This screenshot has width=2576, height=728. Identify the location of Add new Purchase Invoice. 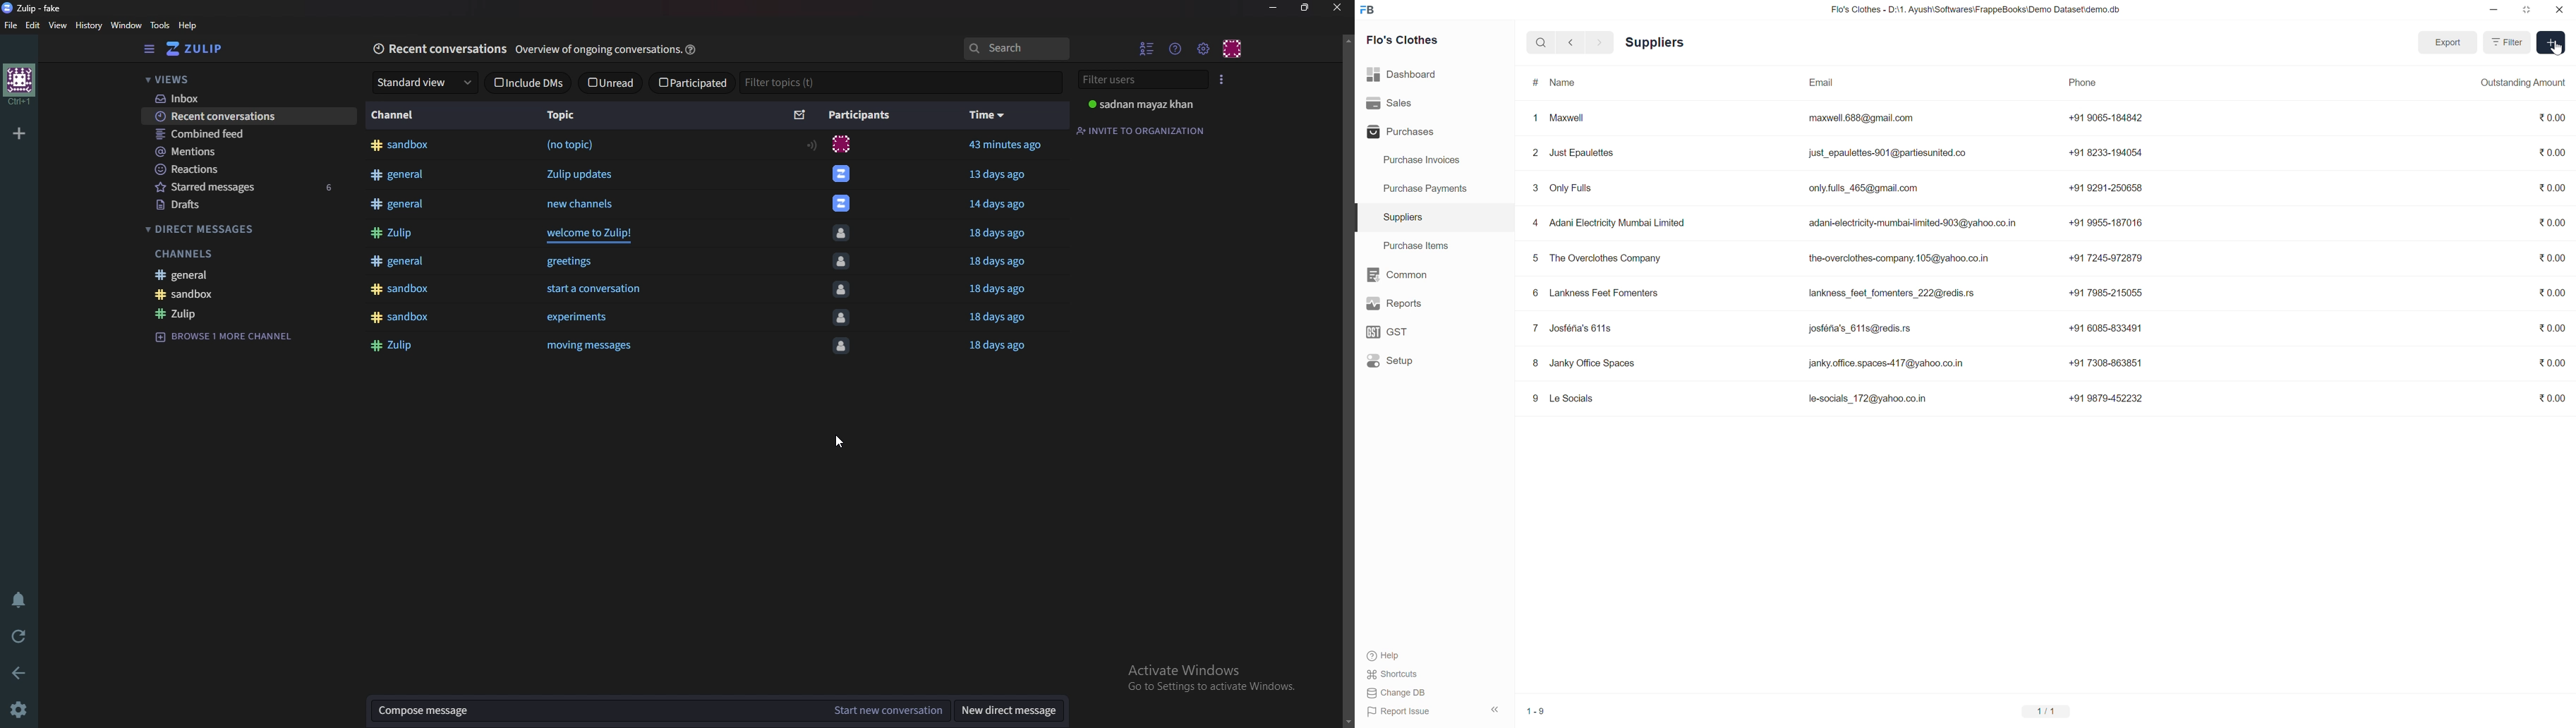
(2551, 42).